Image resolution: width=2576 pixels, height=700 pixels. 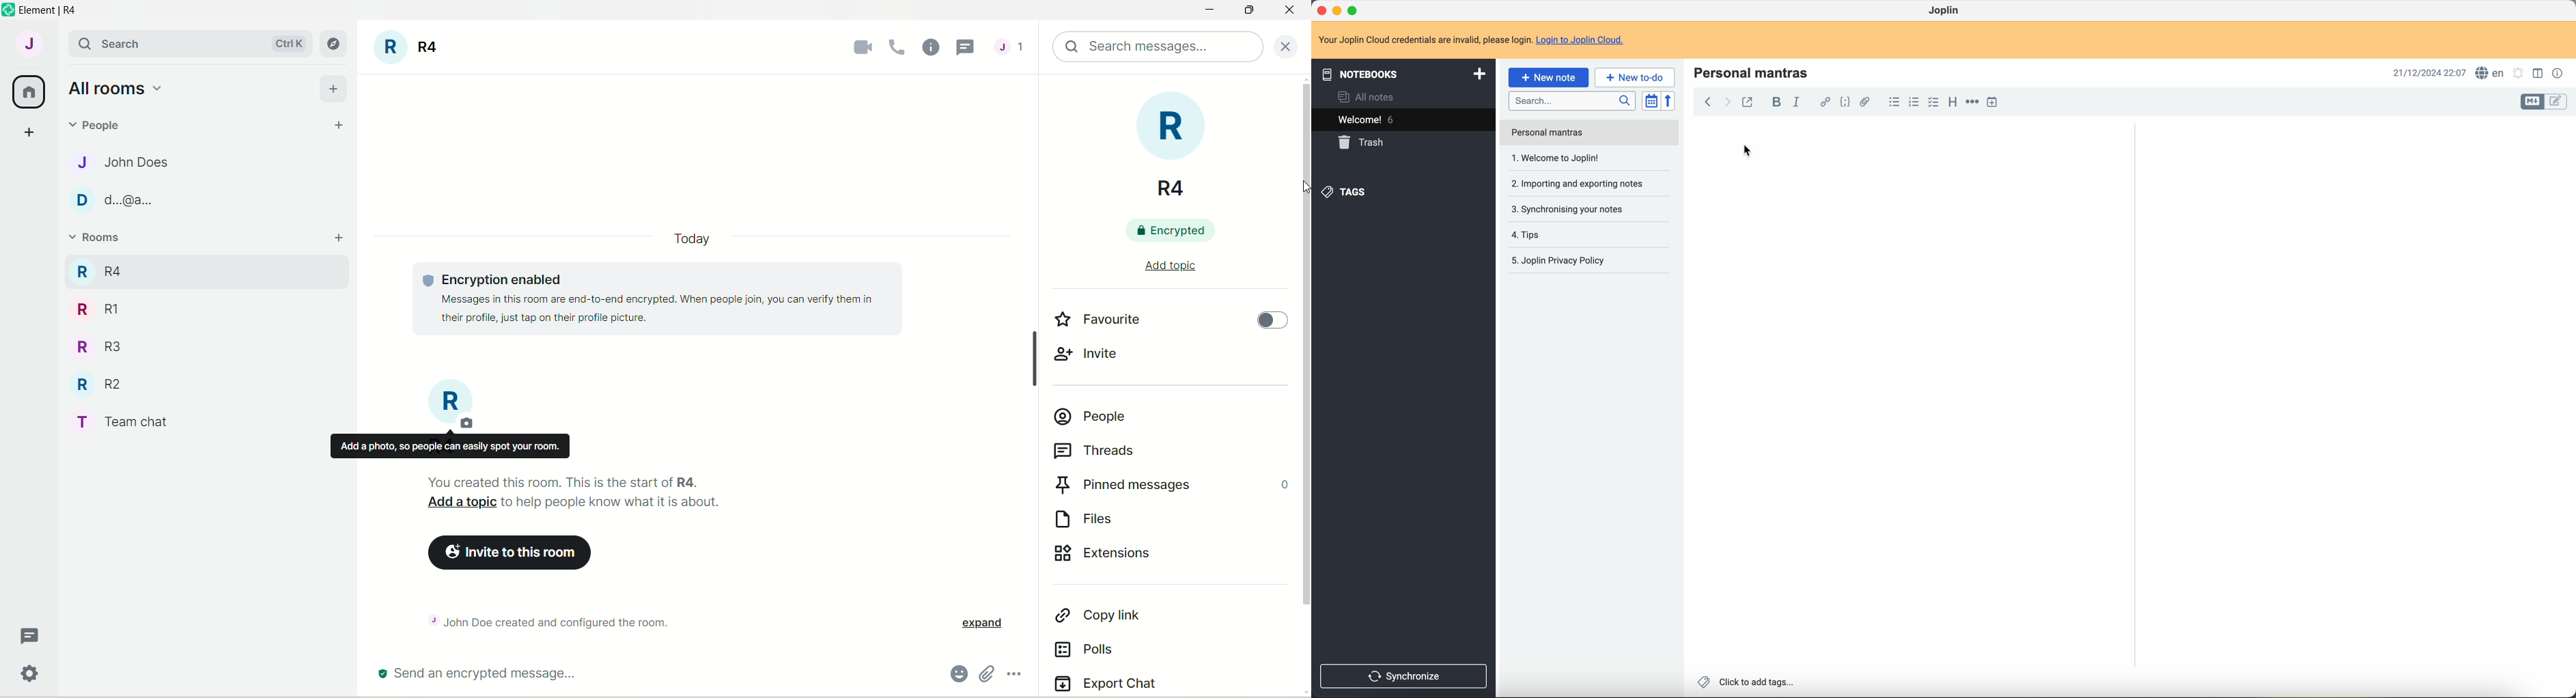 What do you see at coordinates (1558, 134) in the screenshot?
I see `welcome to Joplin` at bounding box center [1558, 134].